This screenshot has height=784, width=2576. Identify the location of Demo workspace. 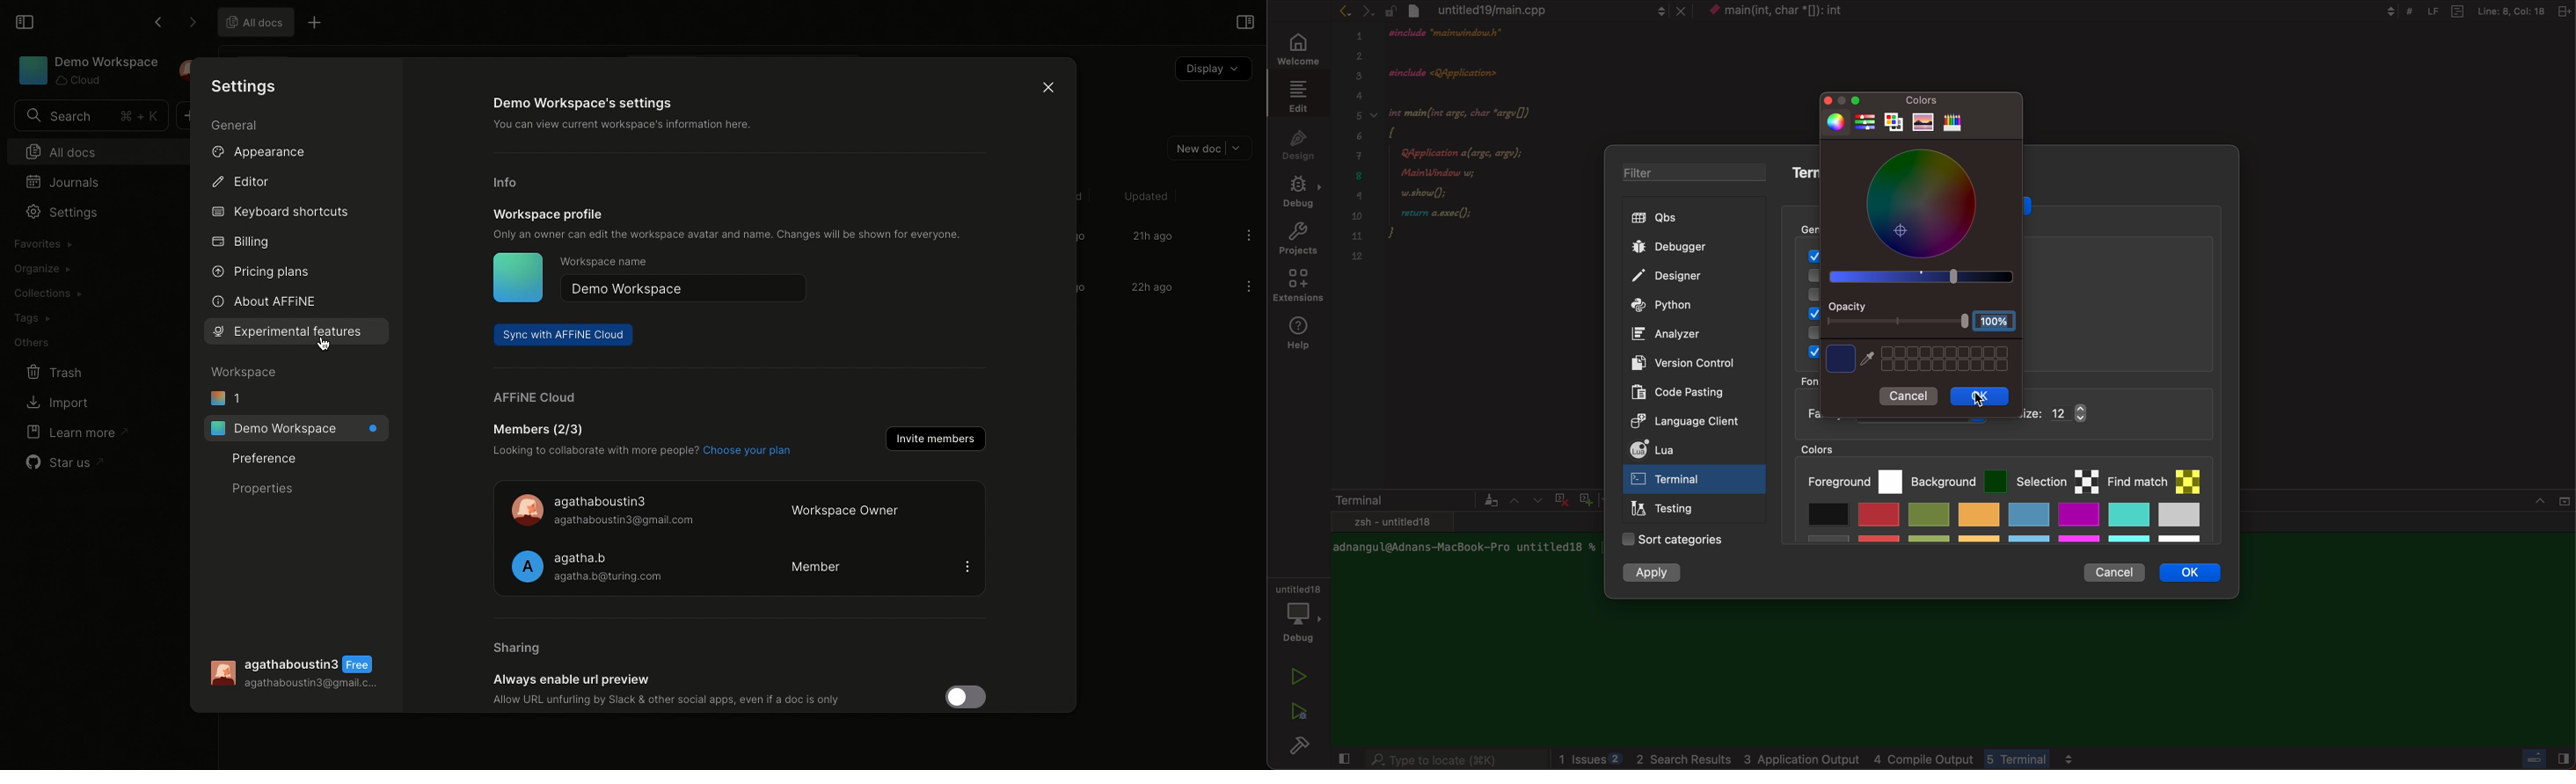
(296, 428).